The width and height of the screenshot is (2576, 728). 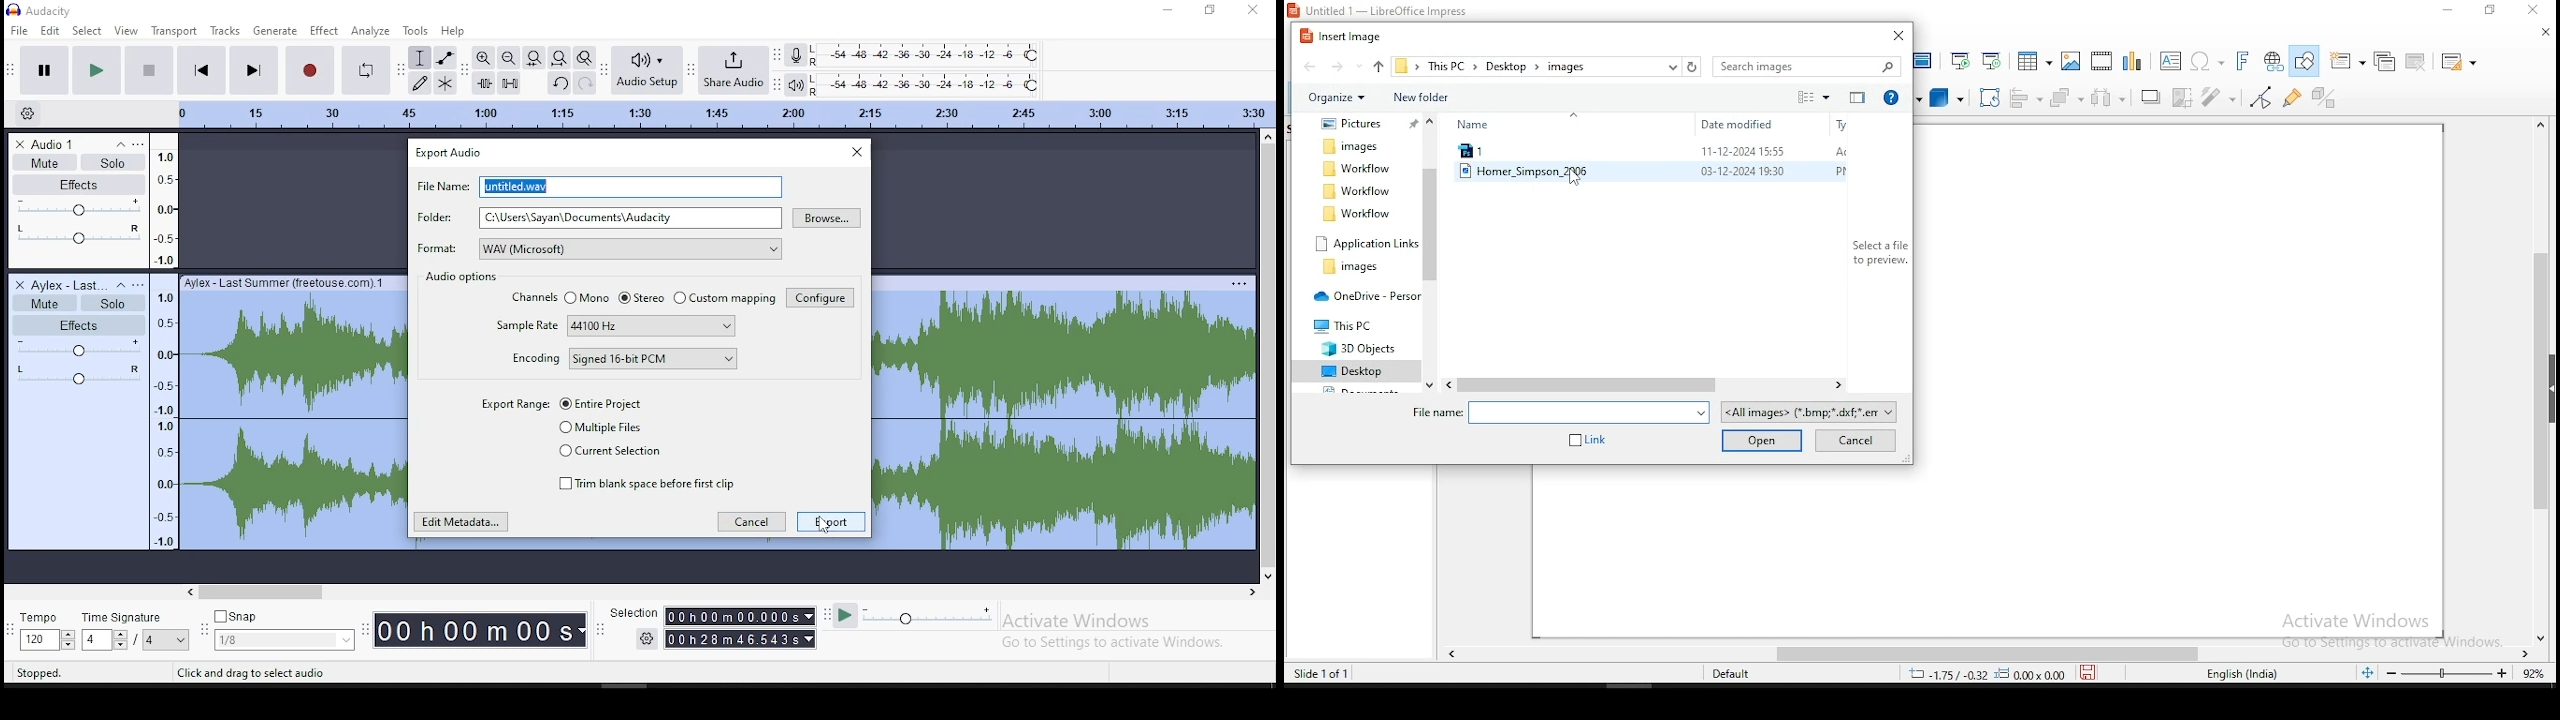 What do you see at coordinates (81, 184) in the screenshot?
I see `effects` at bounding box center [81, 184].